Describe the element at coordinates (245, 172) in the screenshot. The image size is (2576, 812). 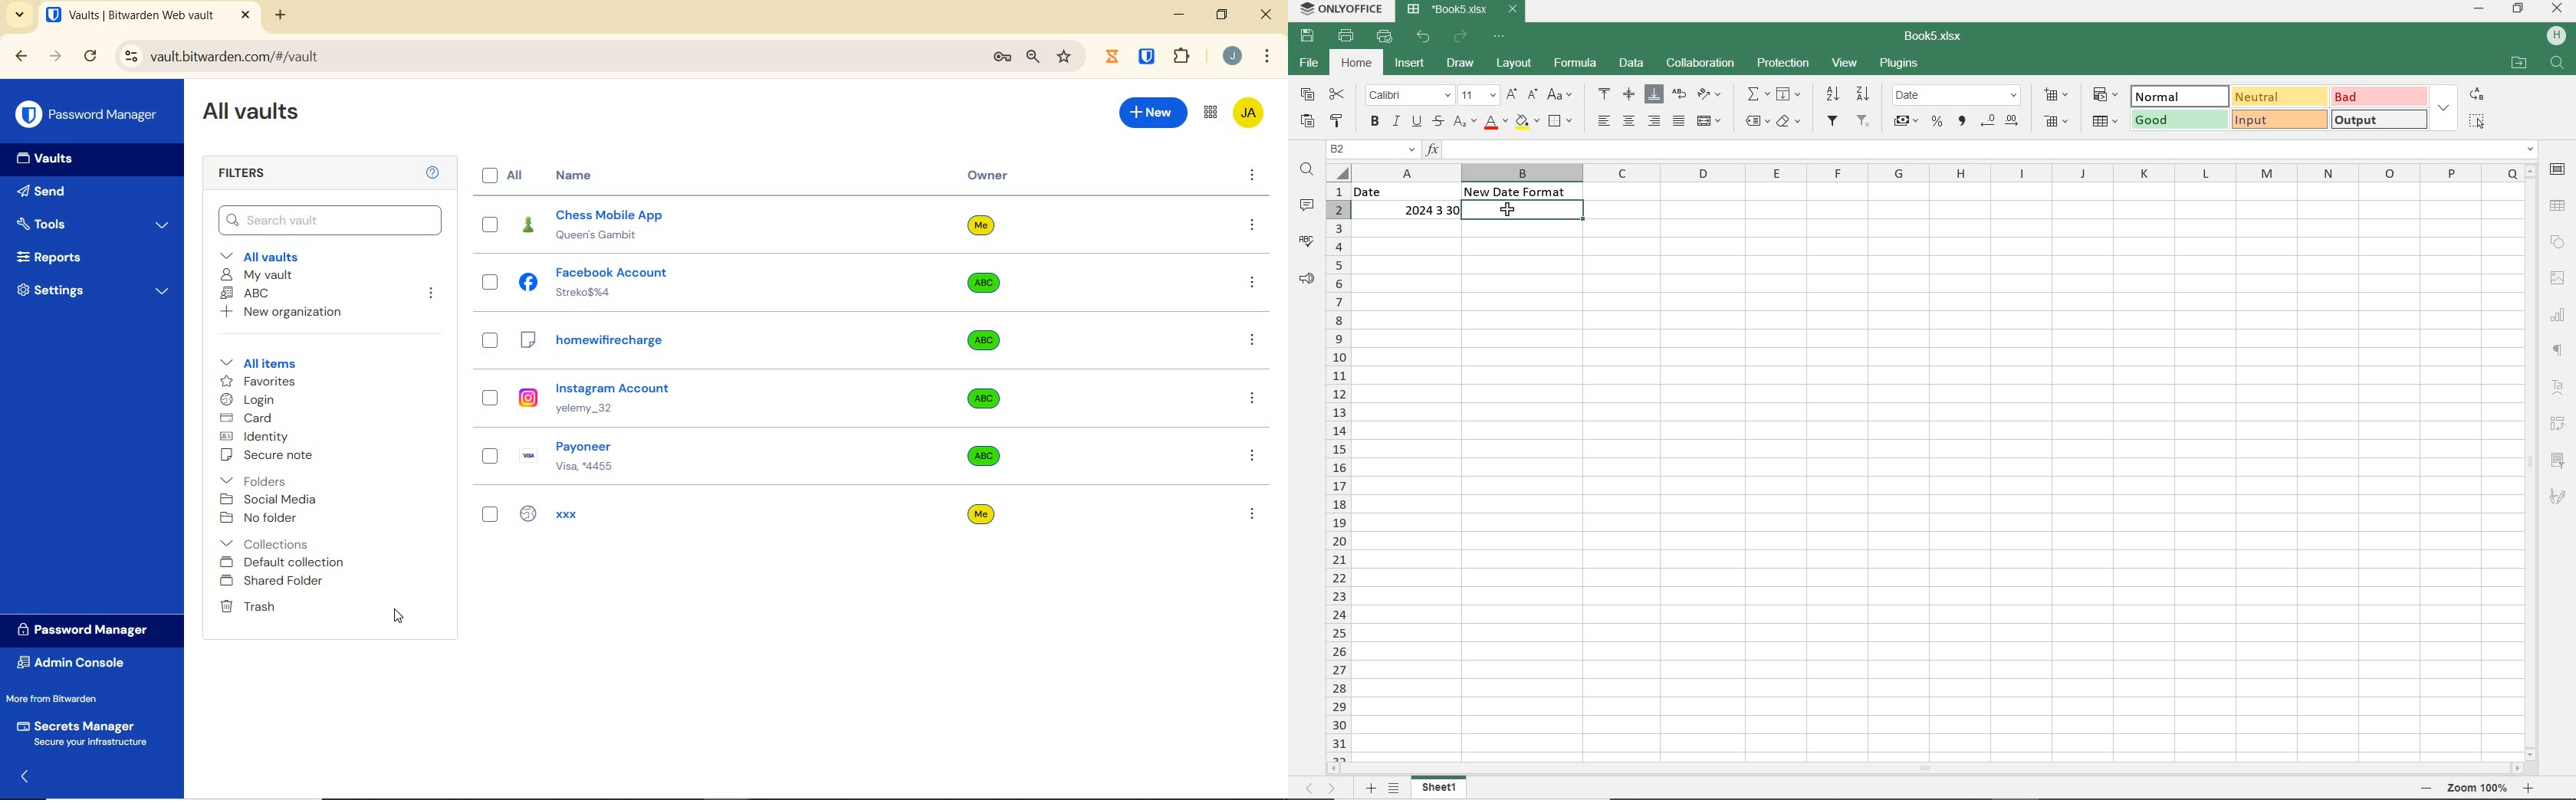
I see `Filters` at that location.